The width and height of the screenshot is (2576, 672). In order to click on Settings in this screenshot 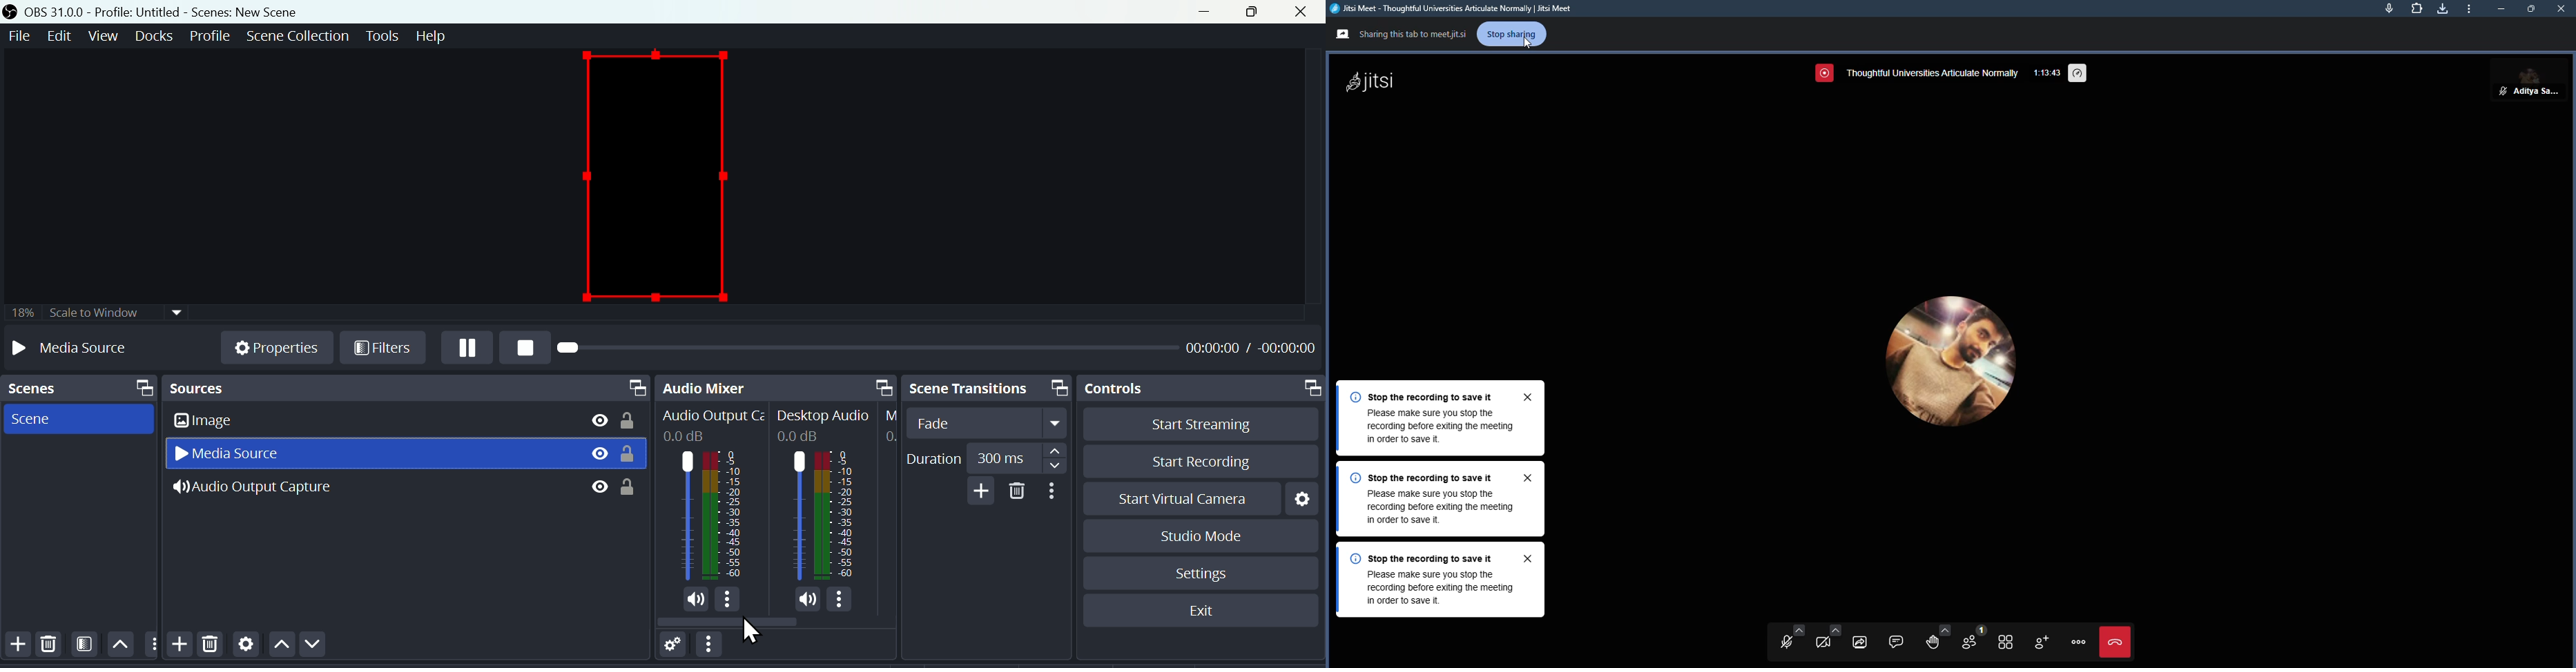, I will do `click(245, 647)`.